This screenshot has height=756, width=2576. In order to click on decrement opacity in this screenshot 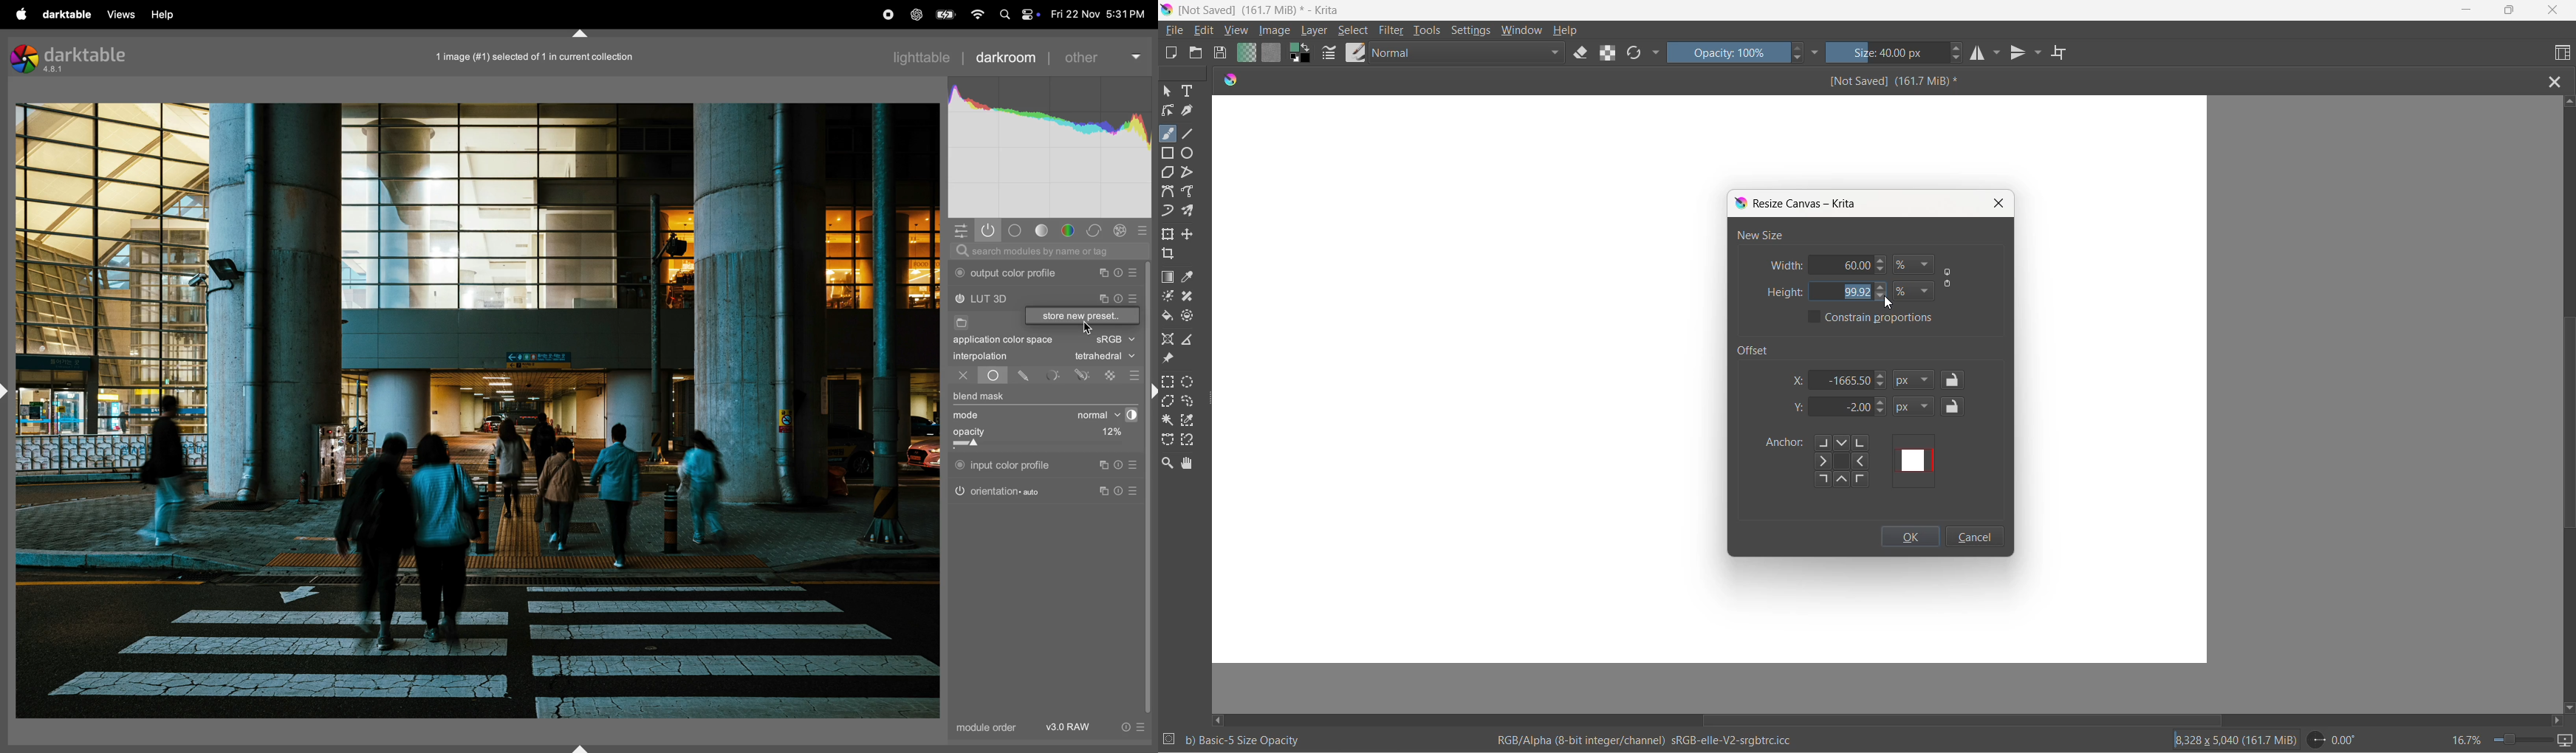, I will do `click(1800, 61)`.